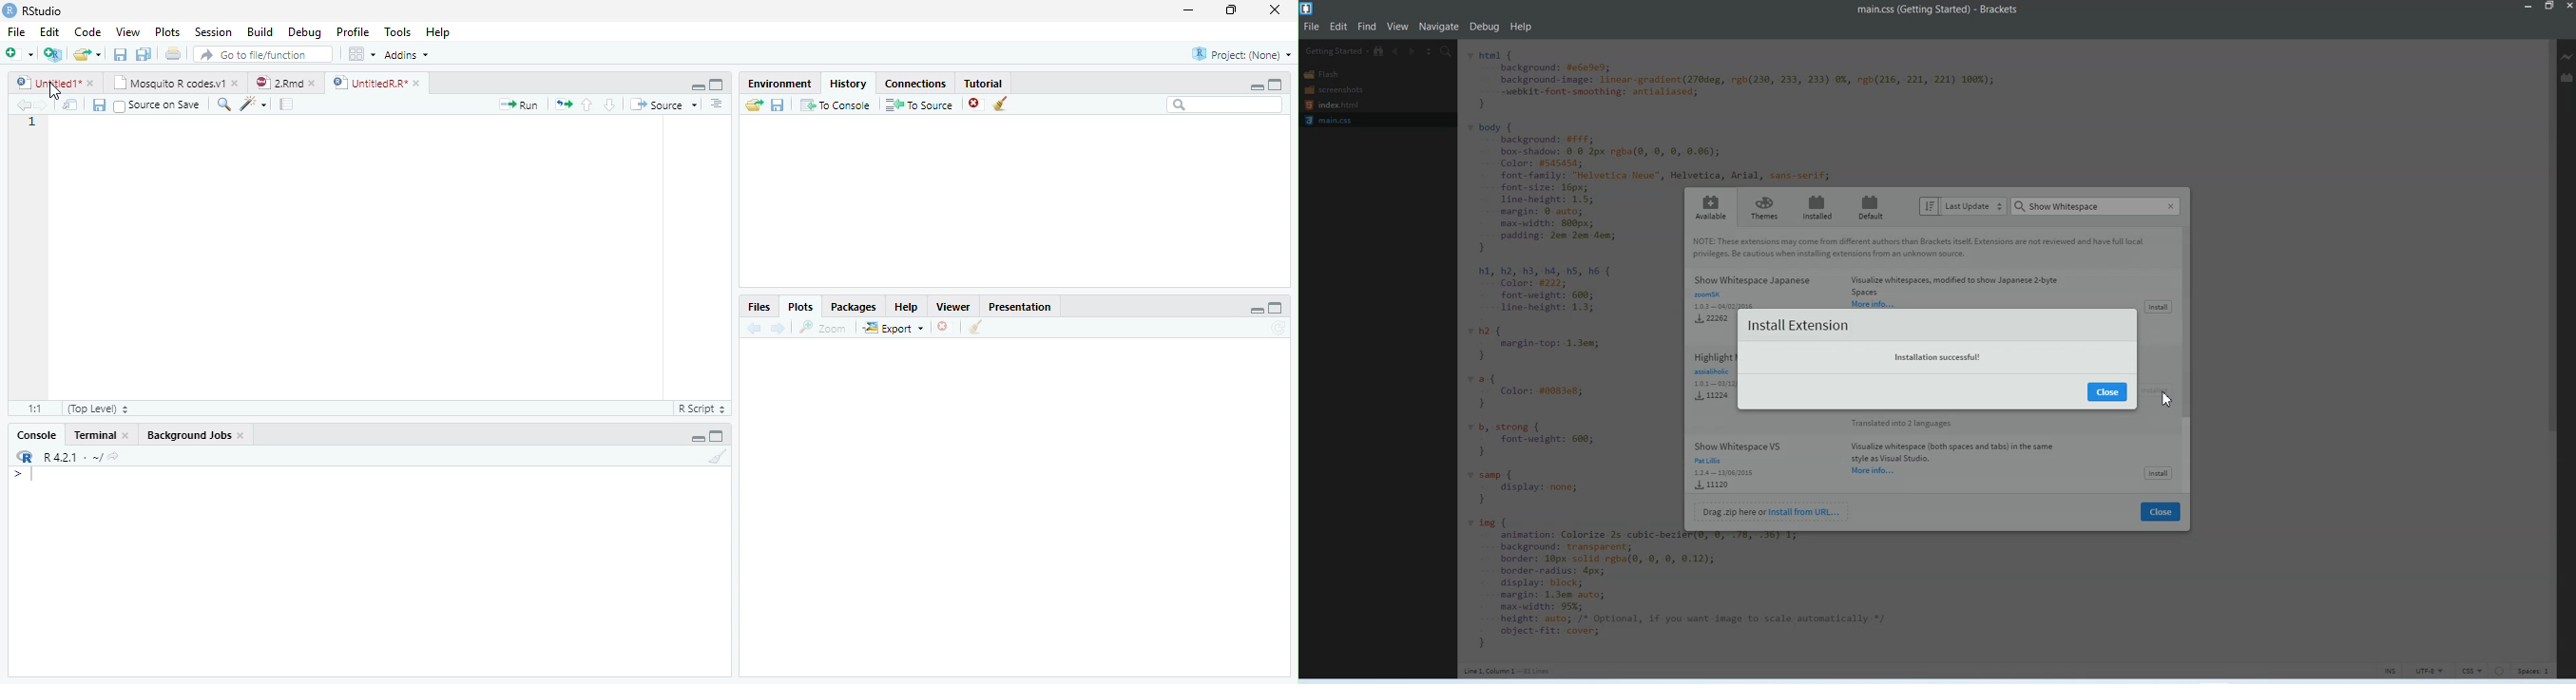  Describe the element at coordinates (609, 104) in the screenshot. I see `Go to next section/chunk` at that location.